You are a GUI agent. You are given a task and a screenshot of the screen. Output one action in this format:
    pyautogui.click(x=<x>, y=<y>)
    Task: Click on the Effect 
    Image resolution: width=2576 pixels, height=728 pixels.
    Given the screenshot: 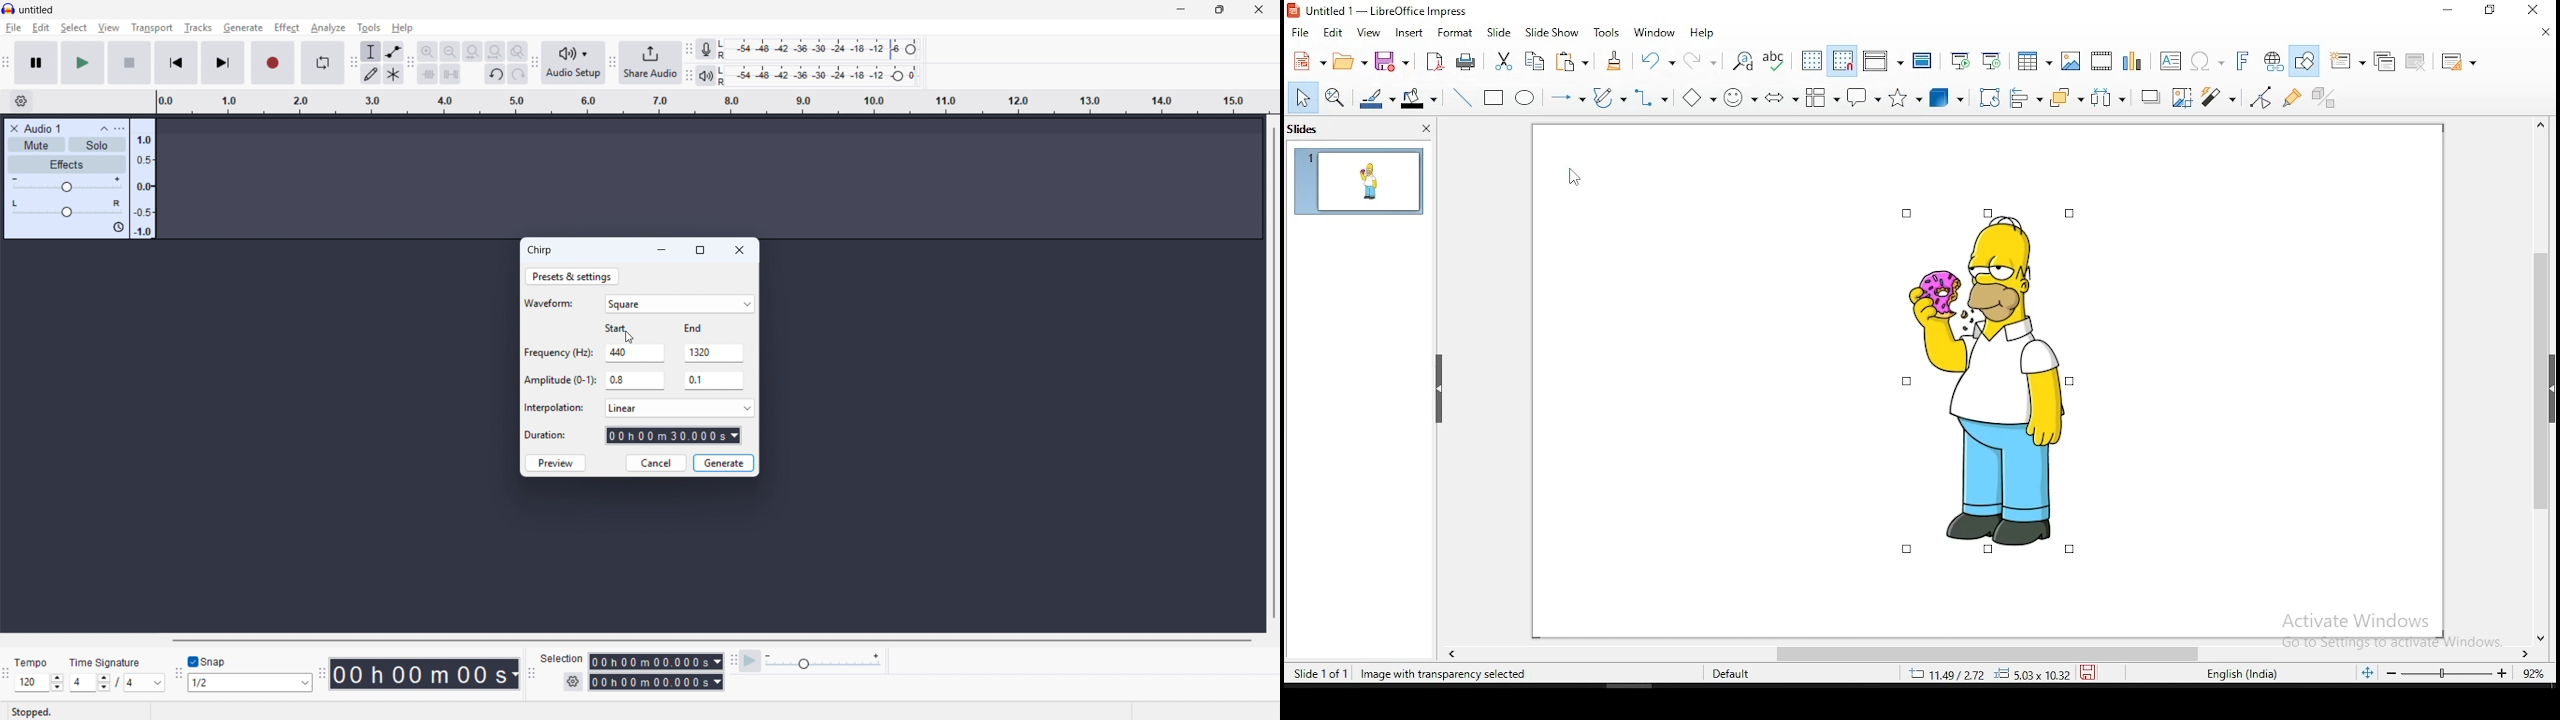 What is the action you would take?
    pyautogui.click(x=286, y=27)
    